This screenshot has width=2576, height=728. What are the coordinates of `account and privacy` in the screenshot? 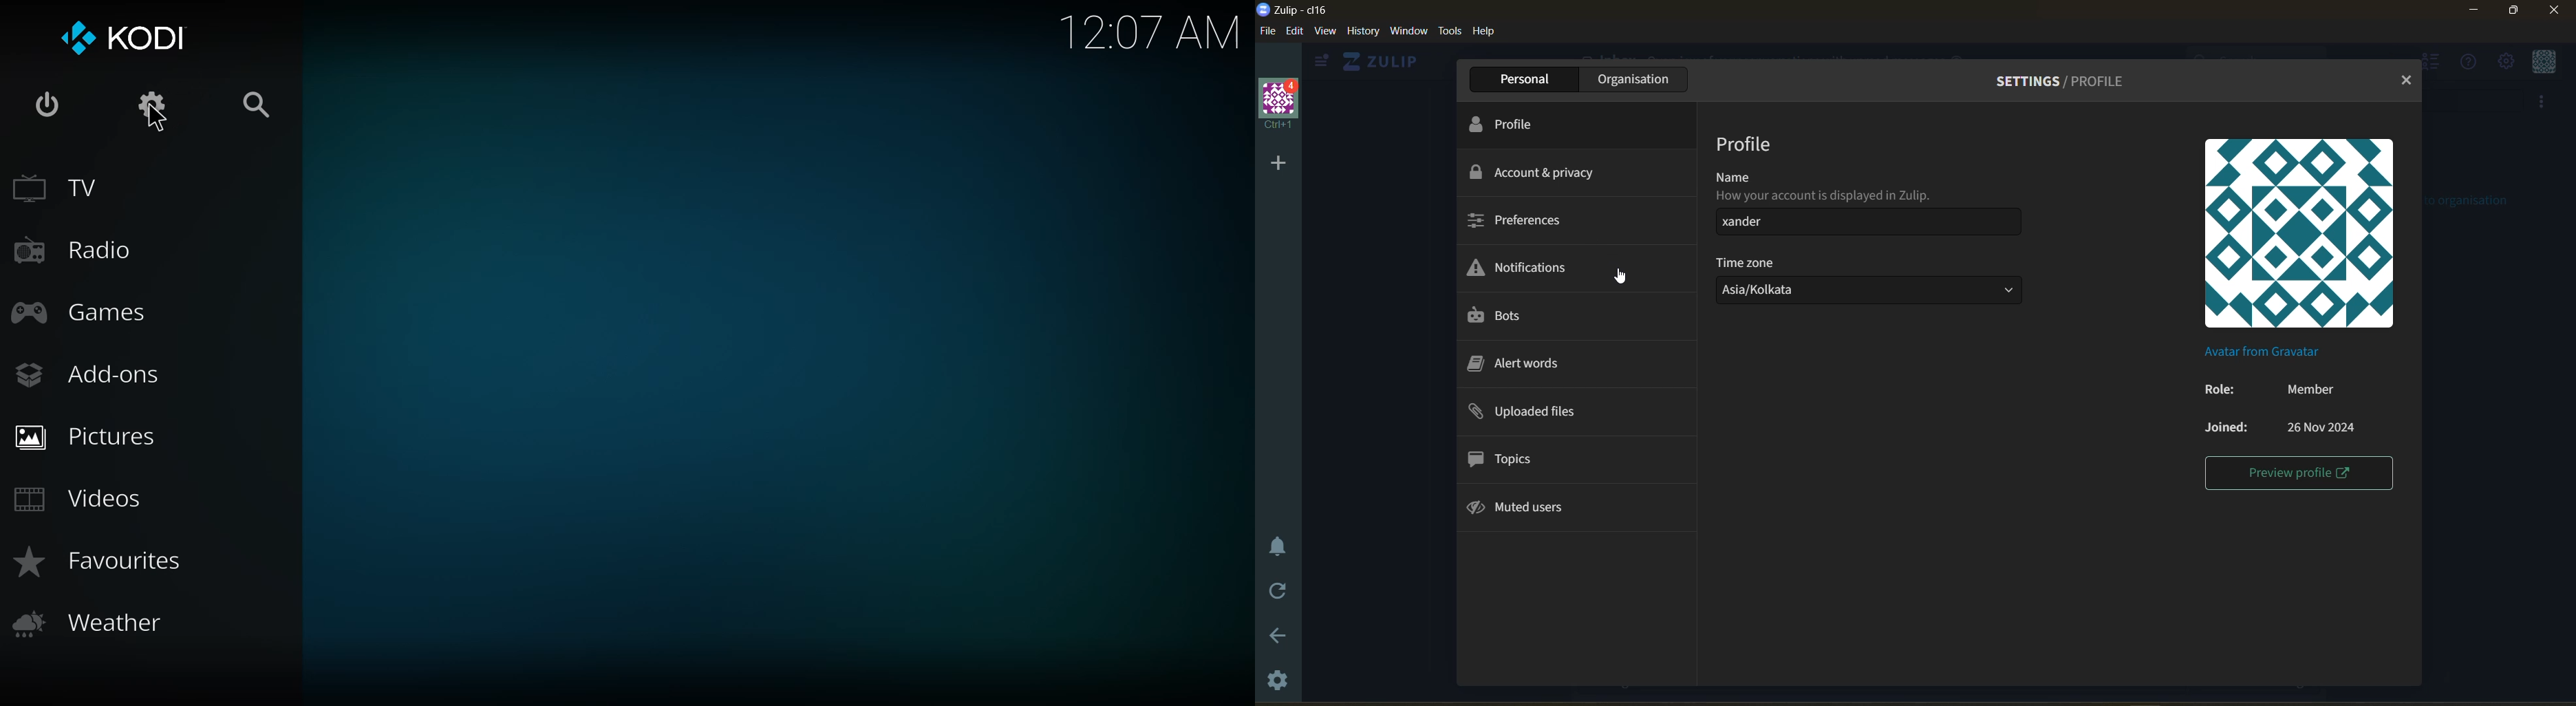 It's located at (1543, 173).